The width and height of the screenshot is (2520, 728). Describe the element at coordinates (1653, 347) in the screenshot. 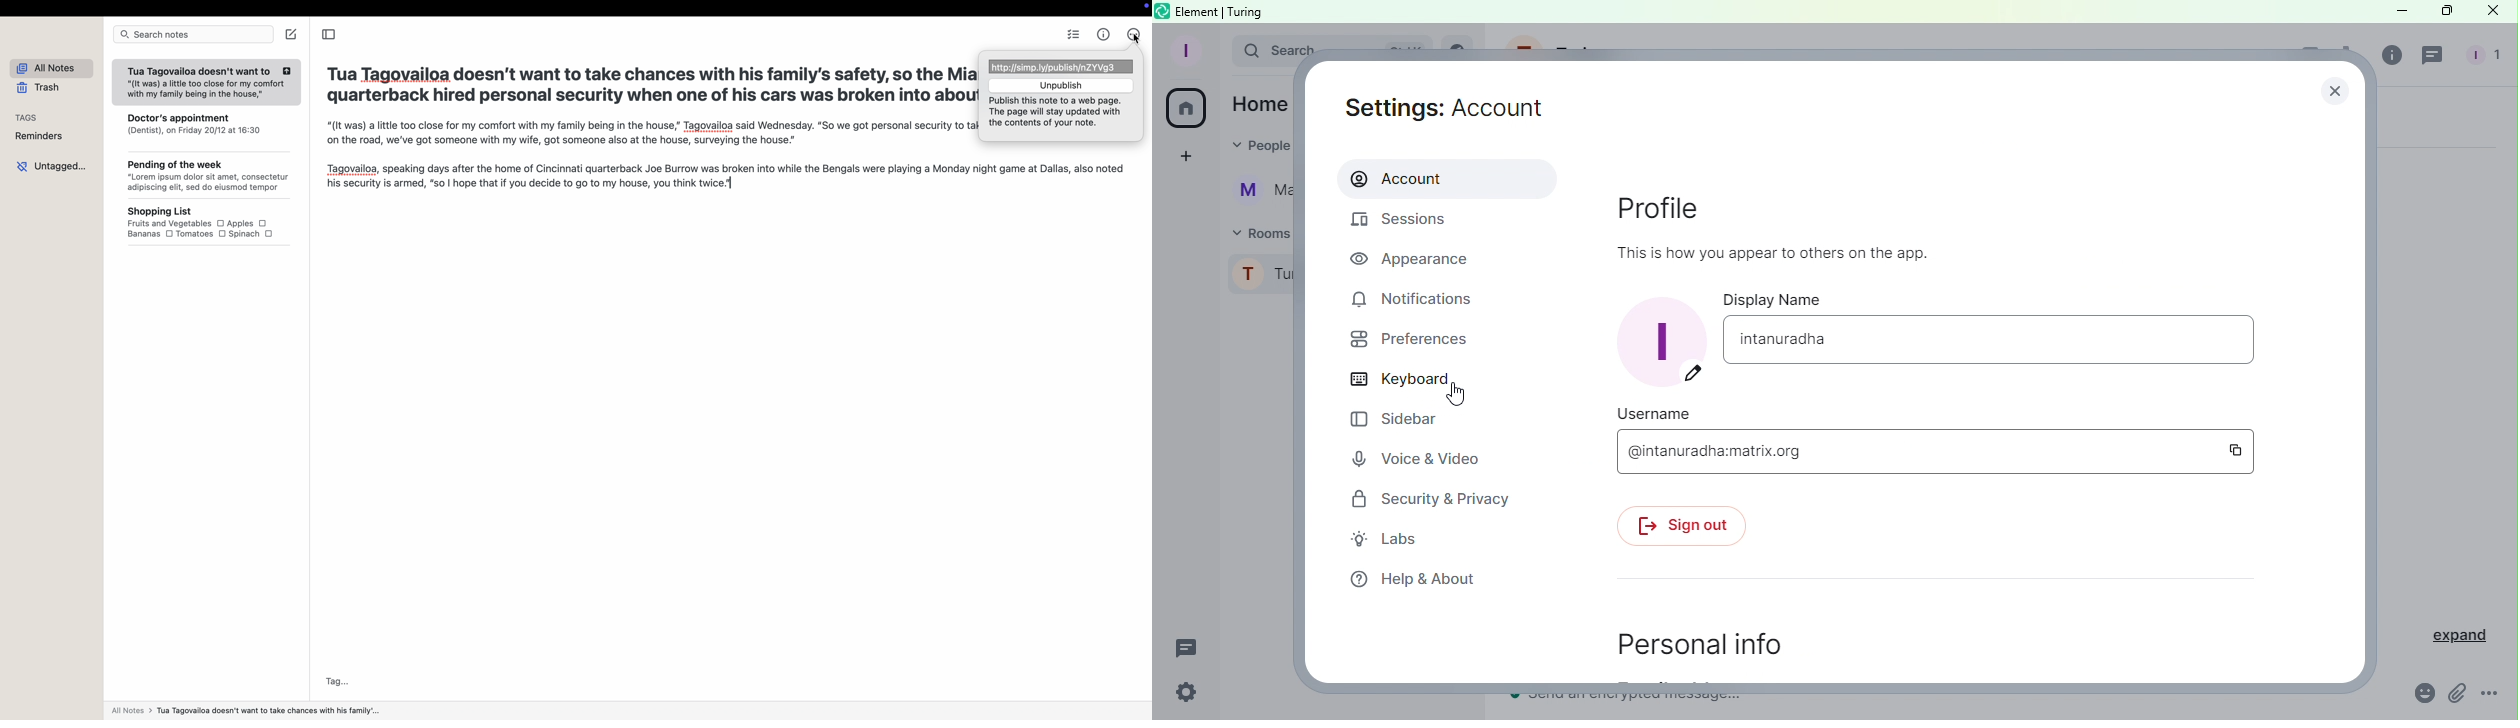

I see `Display picture` at that location.